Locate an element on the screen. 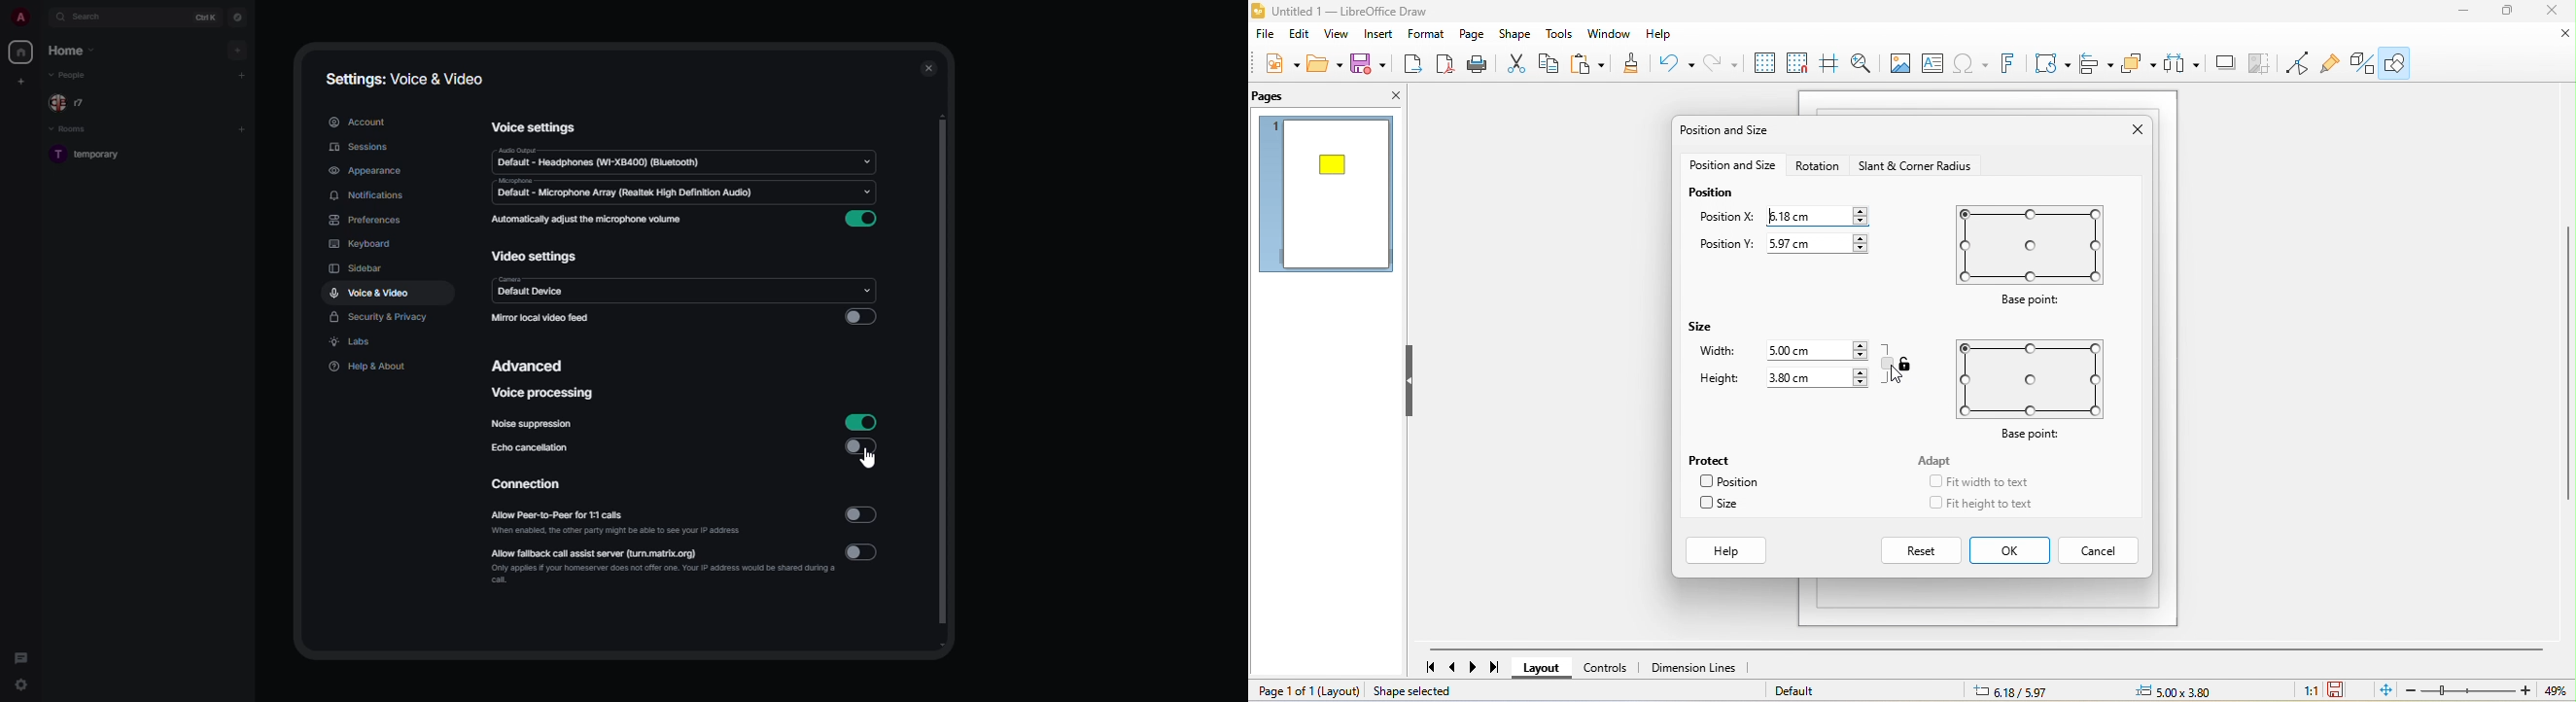  ok is located at coordinates (2012, 550).